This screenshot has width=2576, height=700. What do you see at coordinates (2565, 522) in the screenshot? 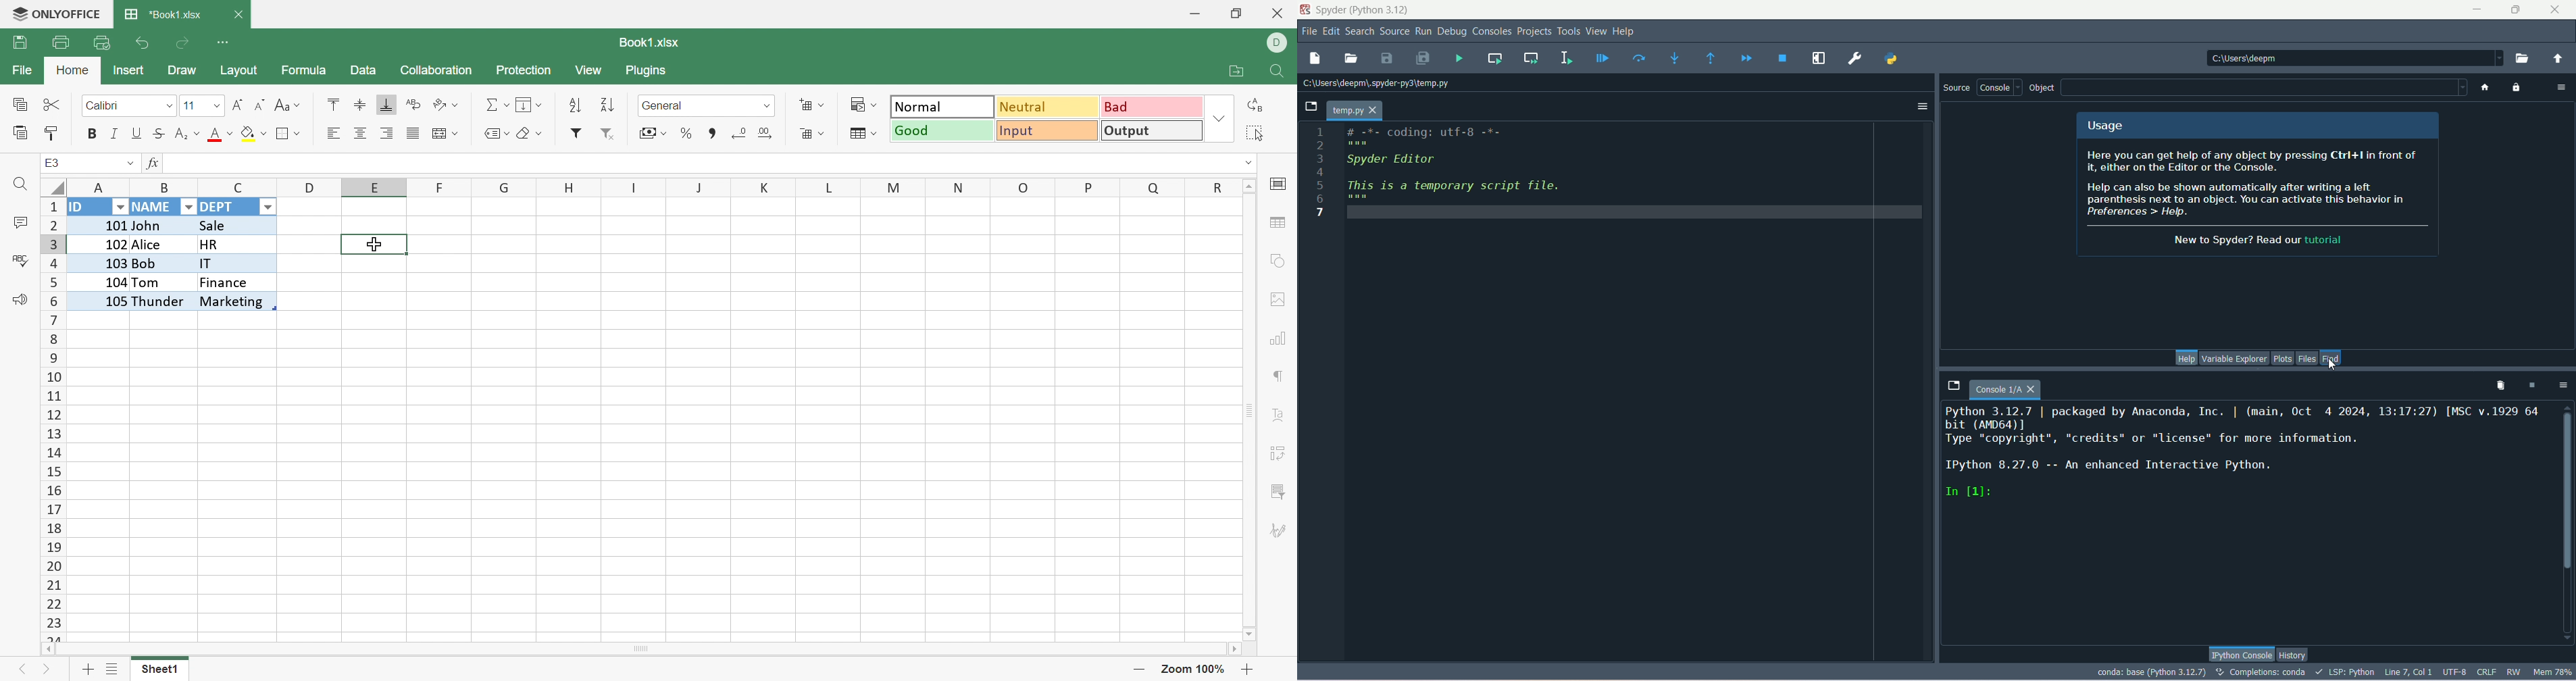
I see `vertical scroll bar` at bounding box center [2565, 522].